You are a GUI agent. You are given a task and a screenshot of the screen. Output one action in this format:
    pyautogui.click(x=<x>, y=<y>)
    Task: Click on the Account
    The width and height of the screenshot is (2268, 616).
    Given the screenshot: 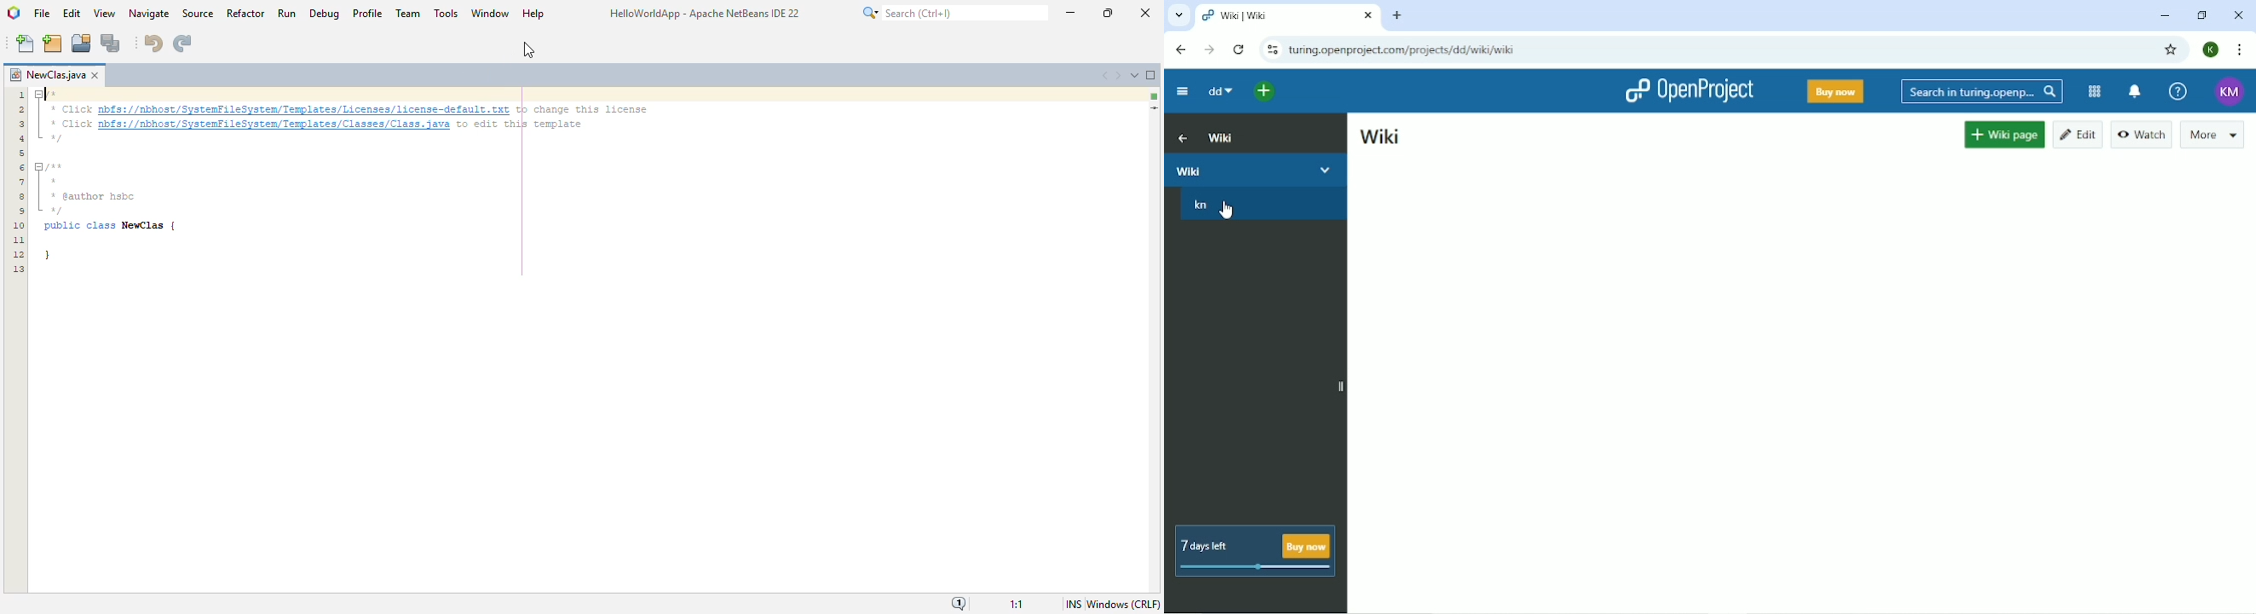 What is the action you would take?
    pyautogui.click(x=2211, y=50)
    